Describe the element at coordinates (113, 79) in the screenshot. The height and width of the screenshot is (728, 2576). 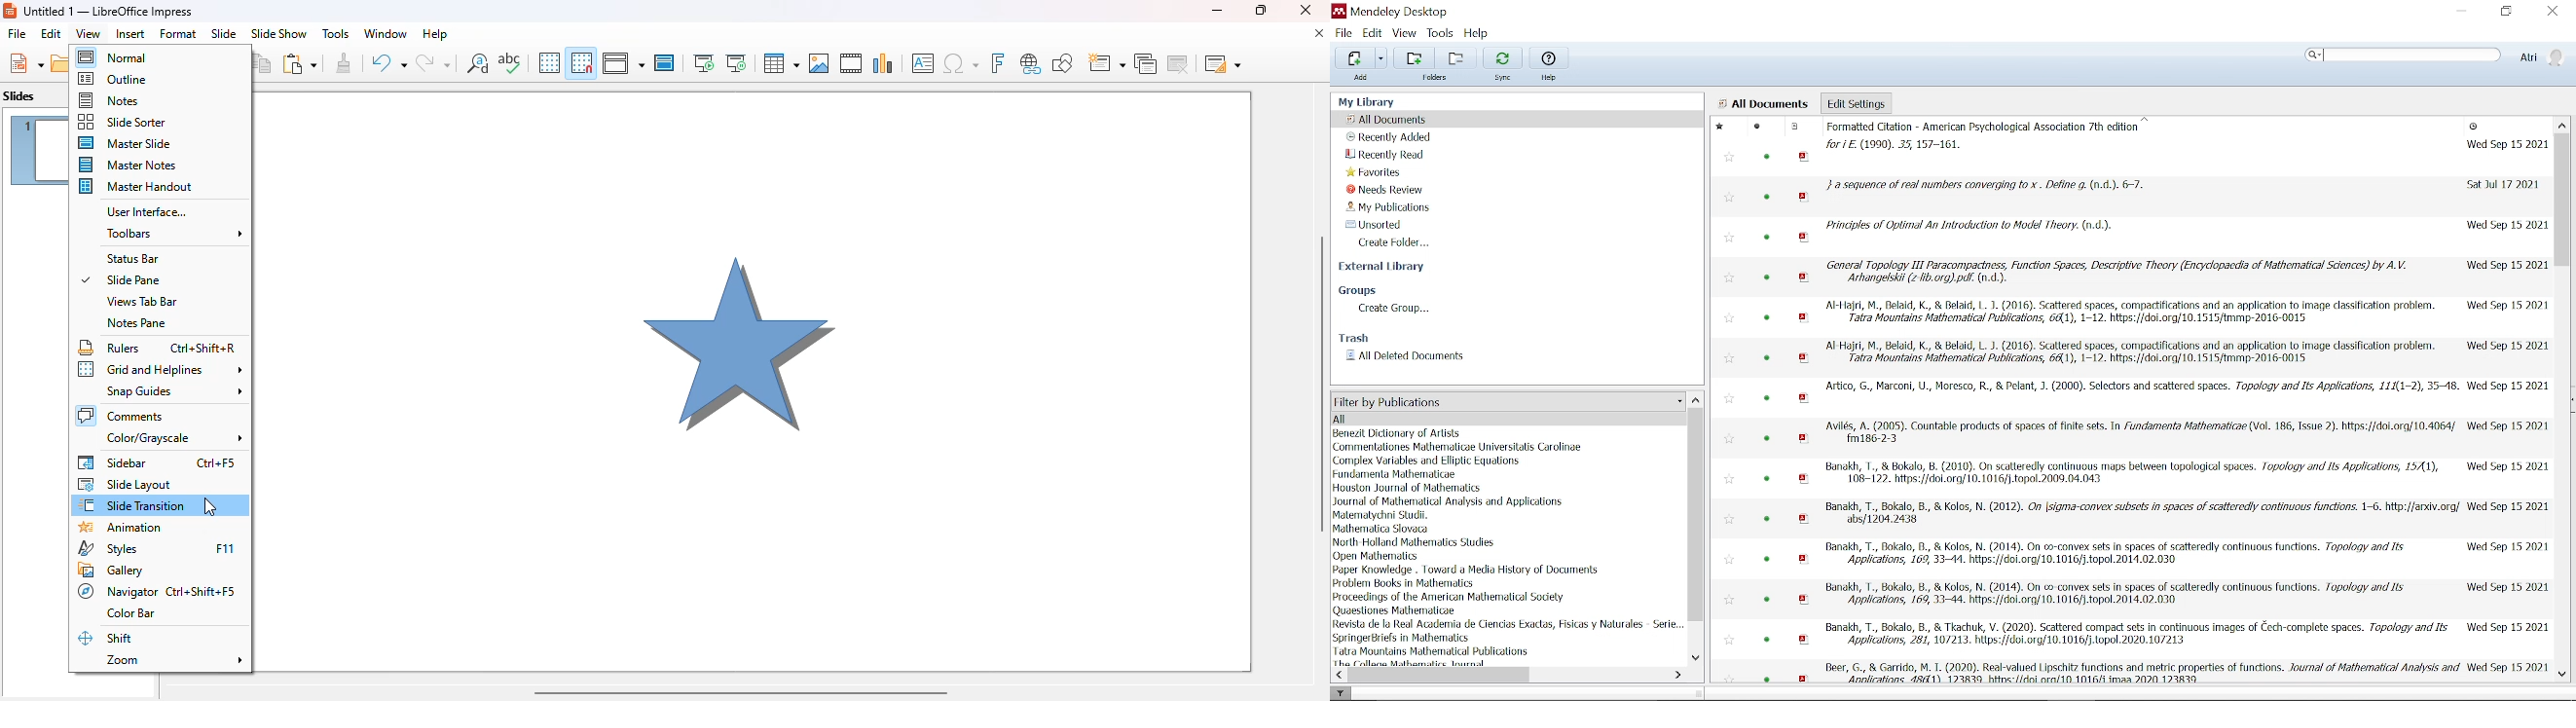
I see `outline` at that location.